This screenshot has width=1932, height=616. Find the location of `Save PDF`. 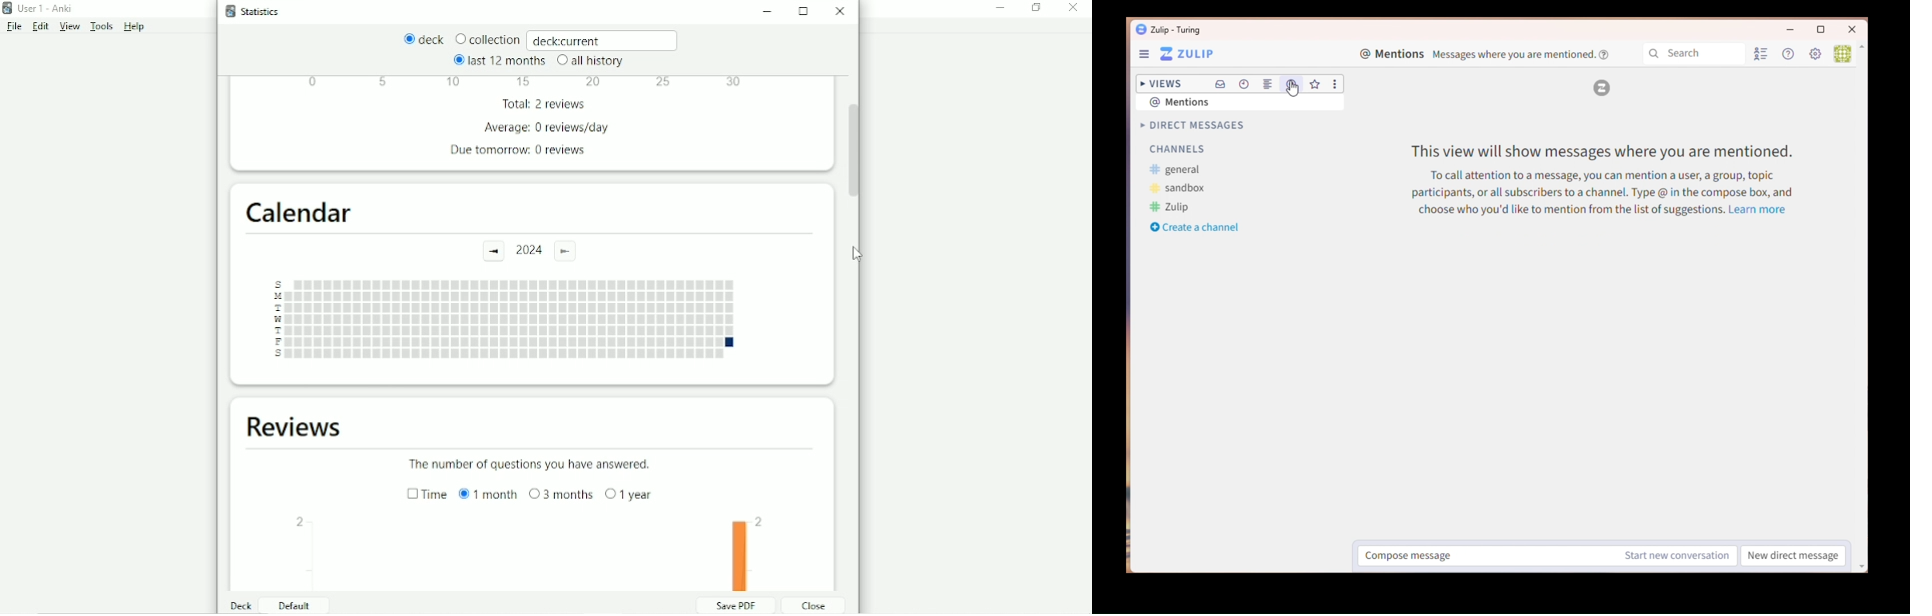

Save PDF is located at coordinates (735, 605).